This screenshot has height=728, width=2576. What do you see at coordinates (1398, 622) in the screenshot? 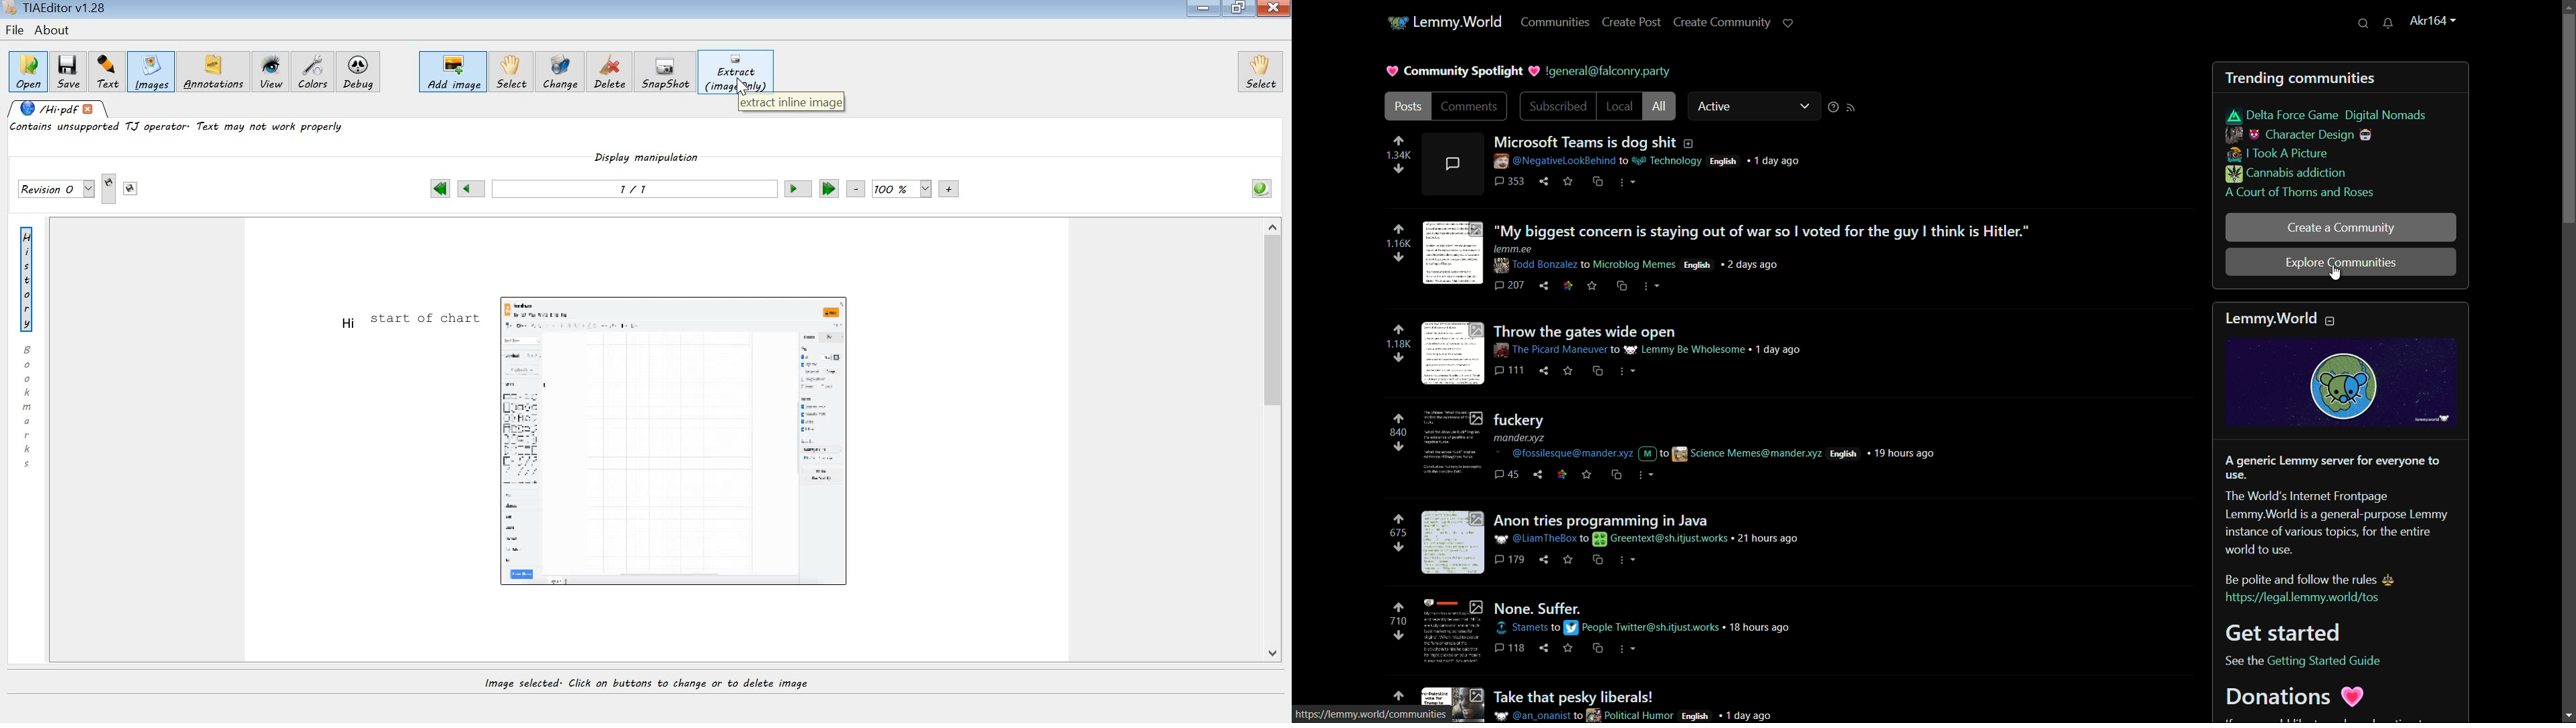
I see `number of votes` at bounding box center [1398, 622].